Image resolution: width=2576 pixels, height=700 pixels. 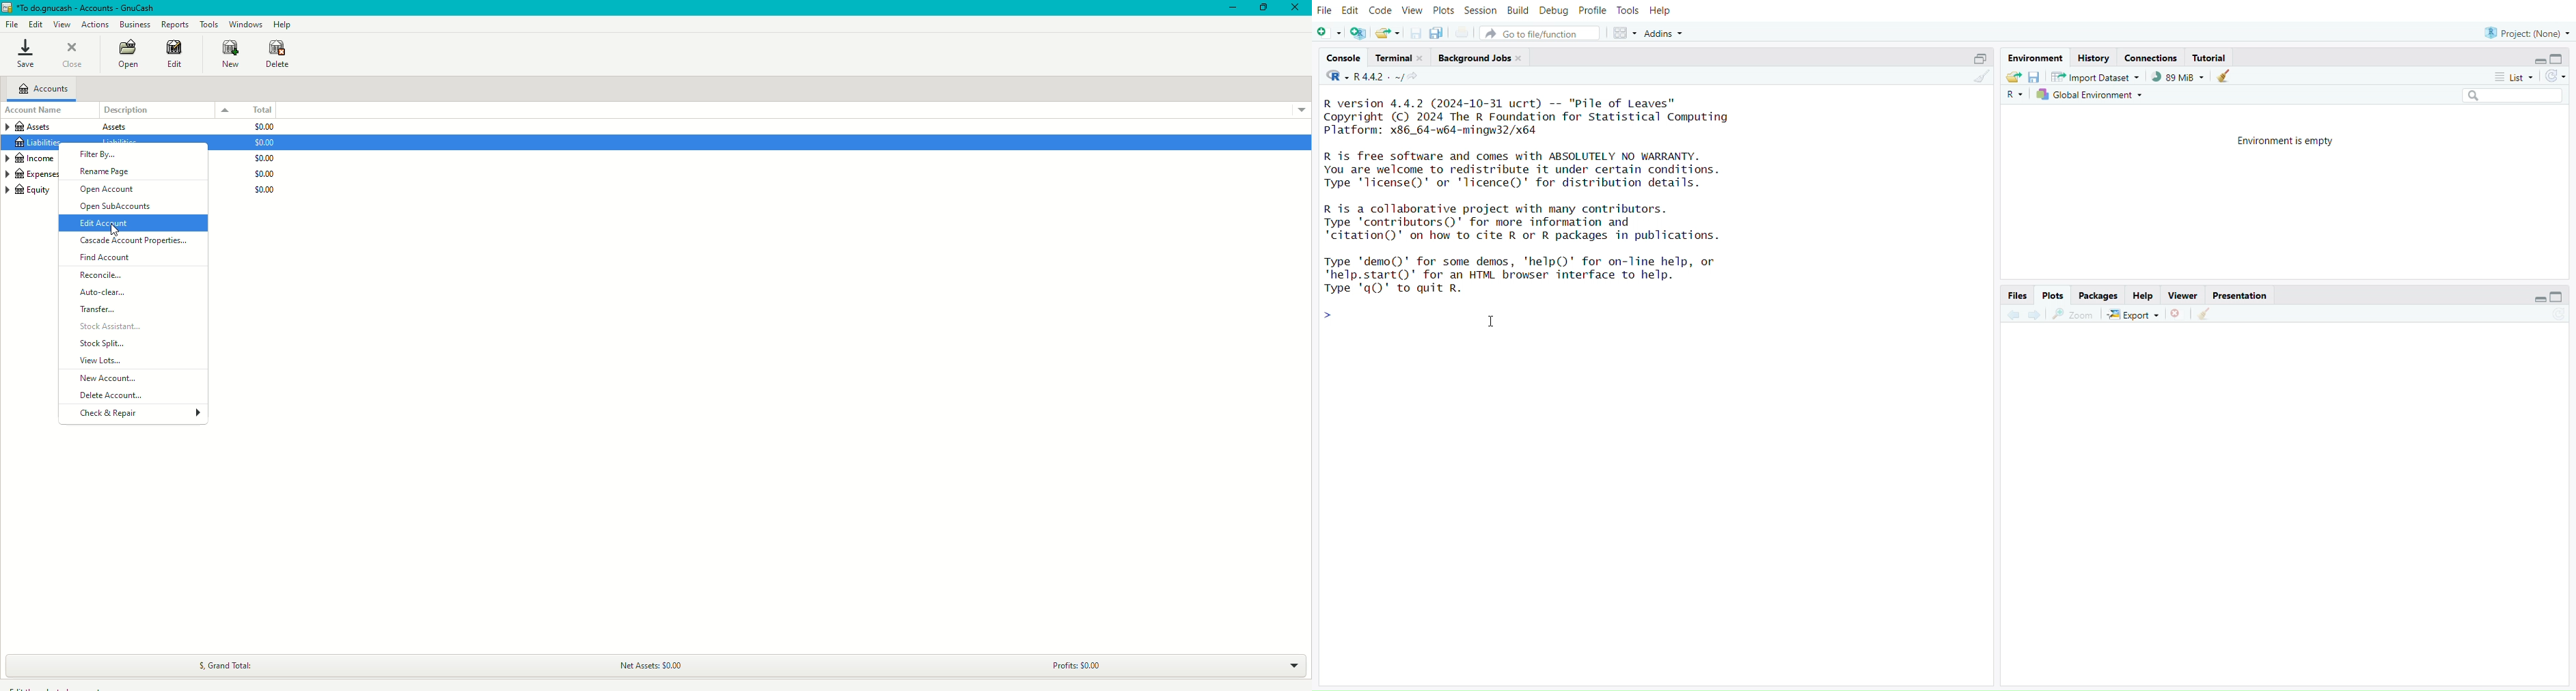 I want to click on Reconcile, so click(x=102, y=276).